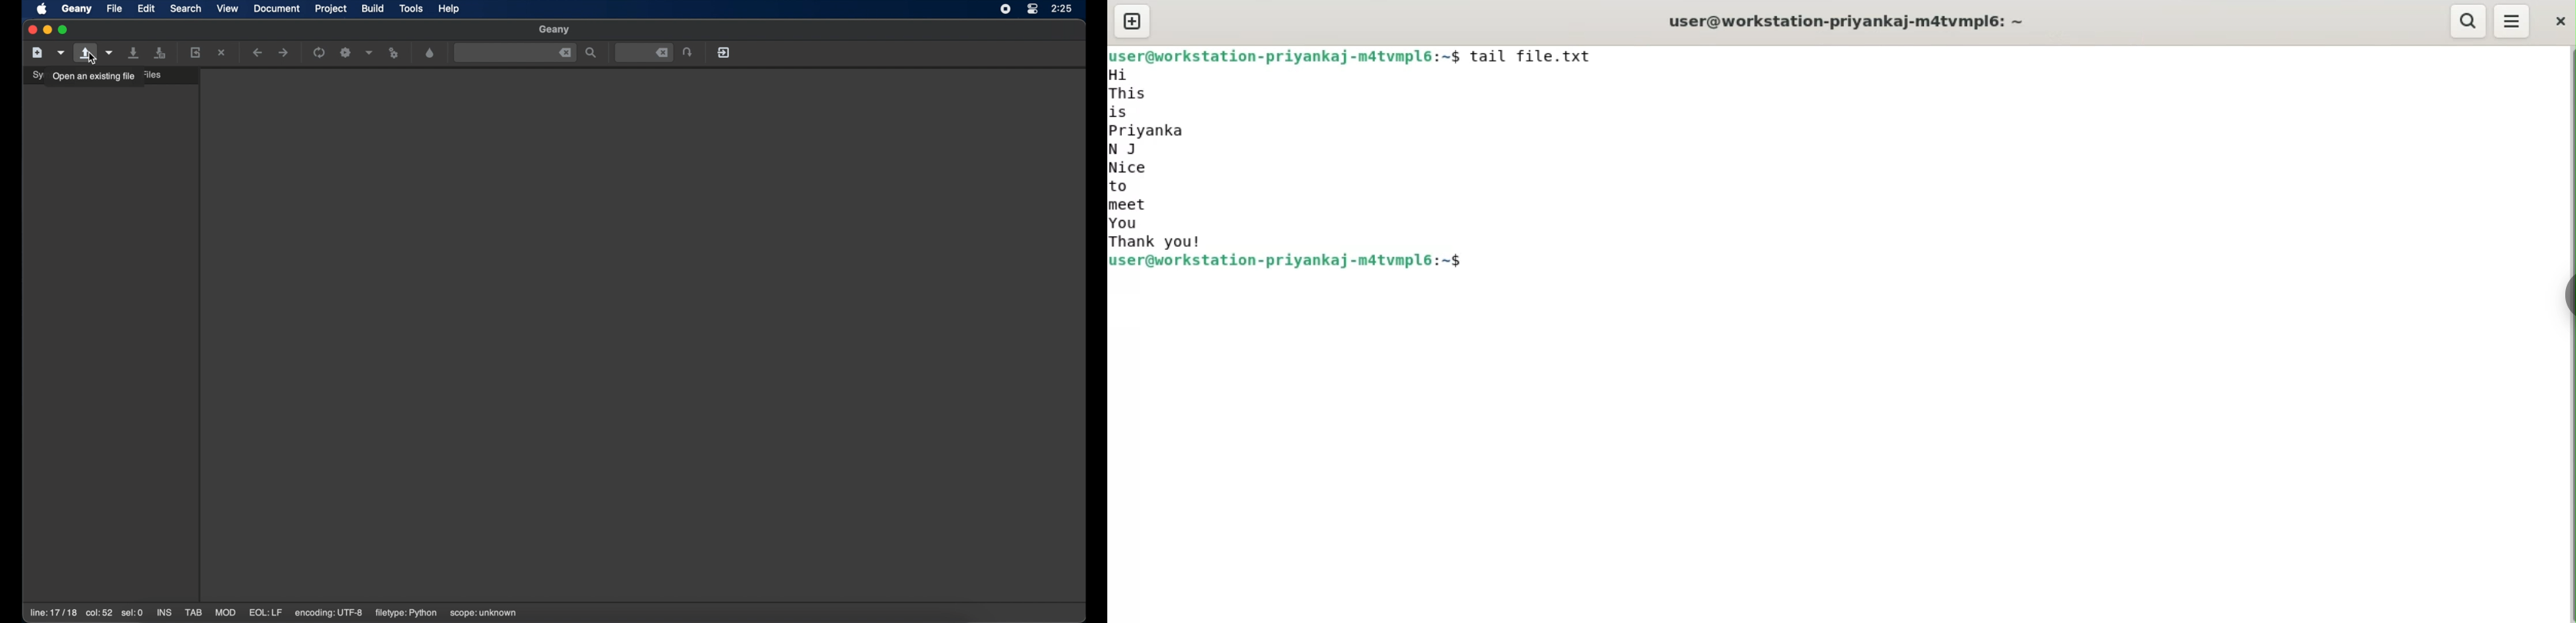 The width and height of the screenshot is (2576, 644). Describe the element at coordinates (1133, 21) in the screenshot. I see `new tab` at that location.